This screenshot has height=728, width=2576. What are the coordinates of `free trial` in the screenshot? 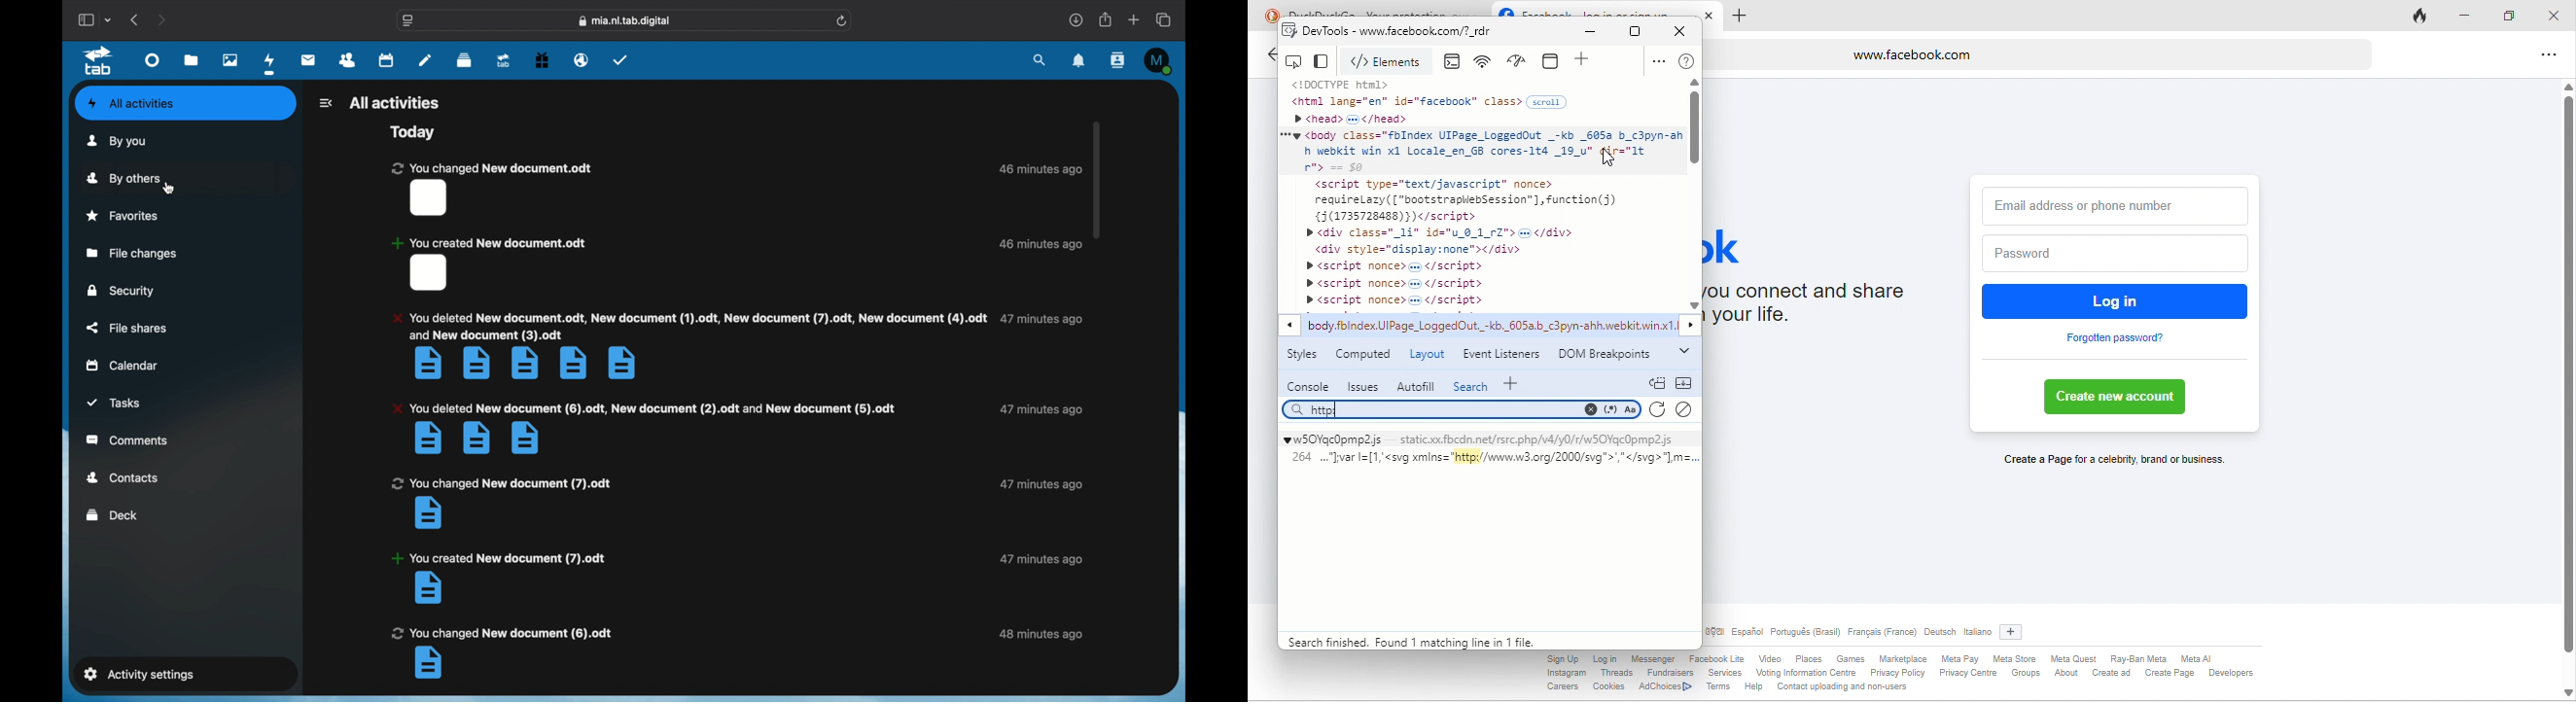 It's located at (543, 61).